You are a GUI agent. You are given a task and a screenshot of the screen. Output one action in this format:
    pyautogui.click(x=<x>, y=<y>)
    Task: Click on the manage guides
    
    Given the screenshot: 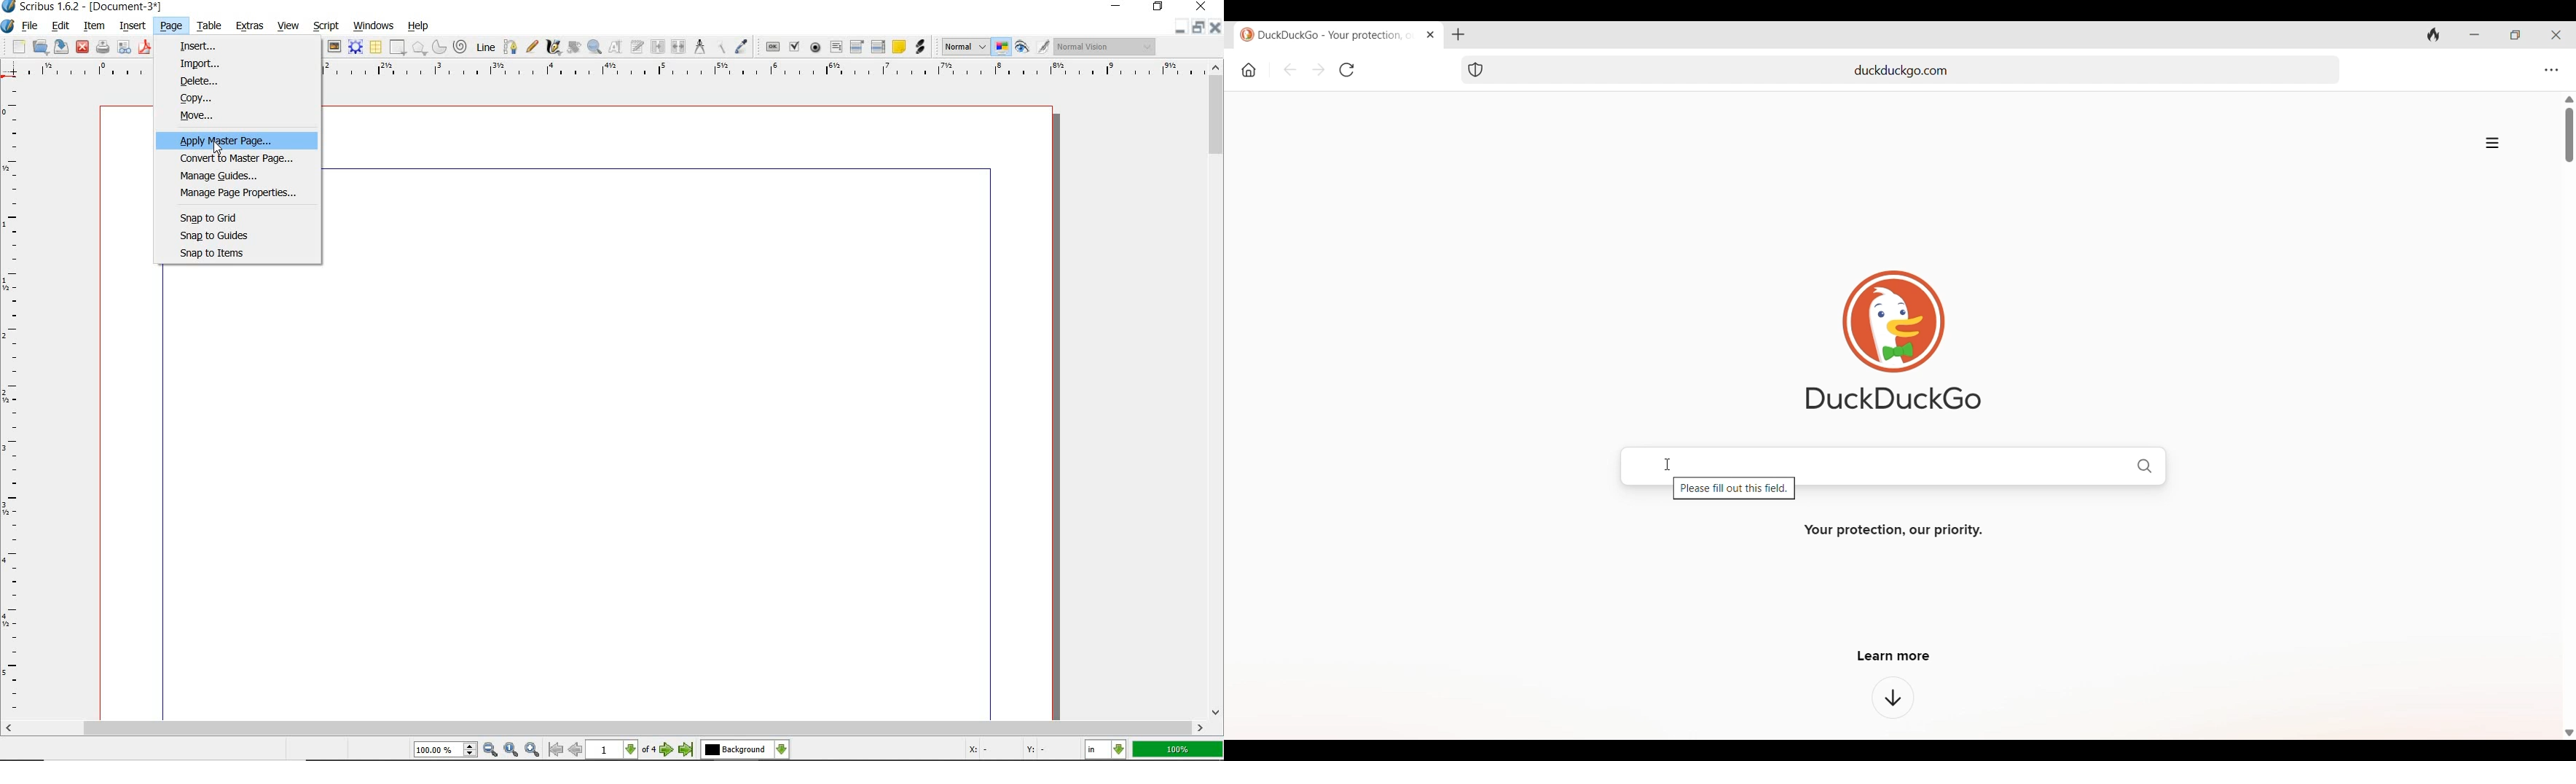 What is the action you would take?
    pyautogui.click(x=221, y=176)
    